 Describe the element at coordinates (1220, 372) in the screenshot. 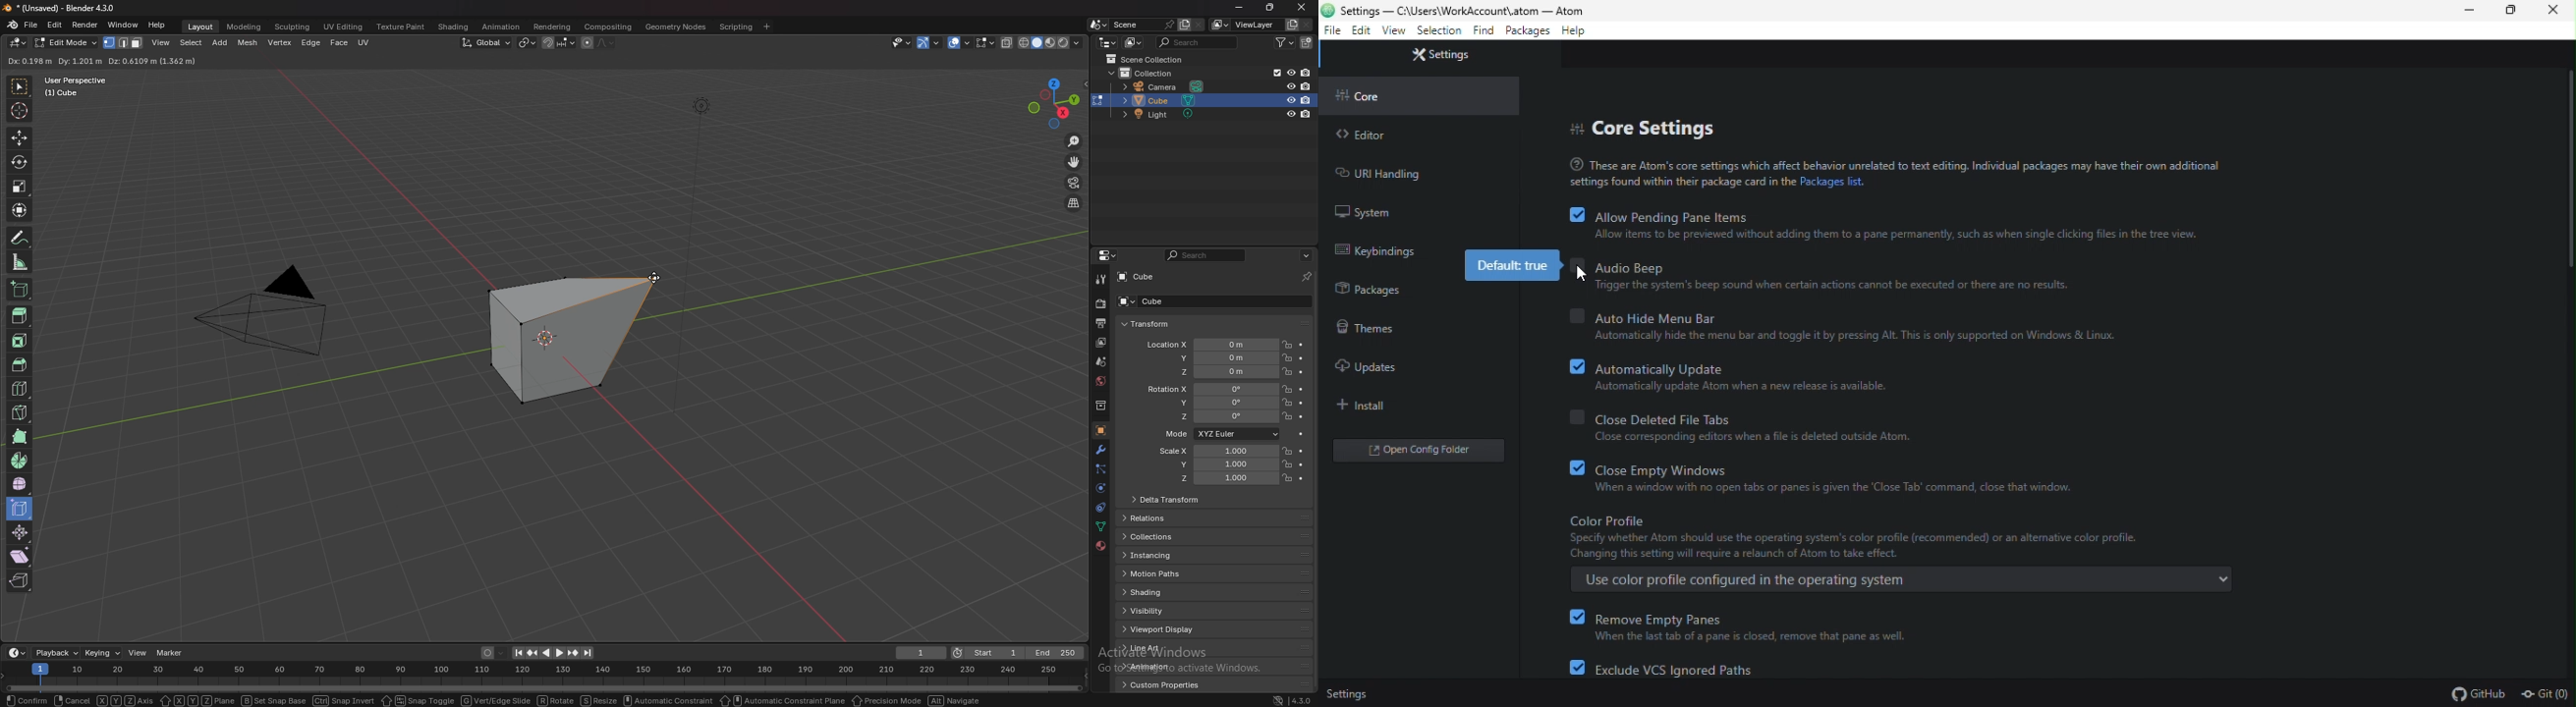

I see `location z` at that location.